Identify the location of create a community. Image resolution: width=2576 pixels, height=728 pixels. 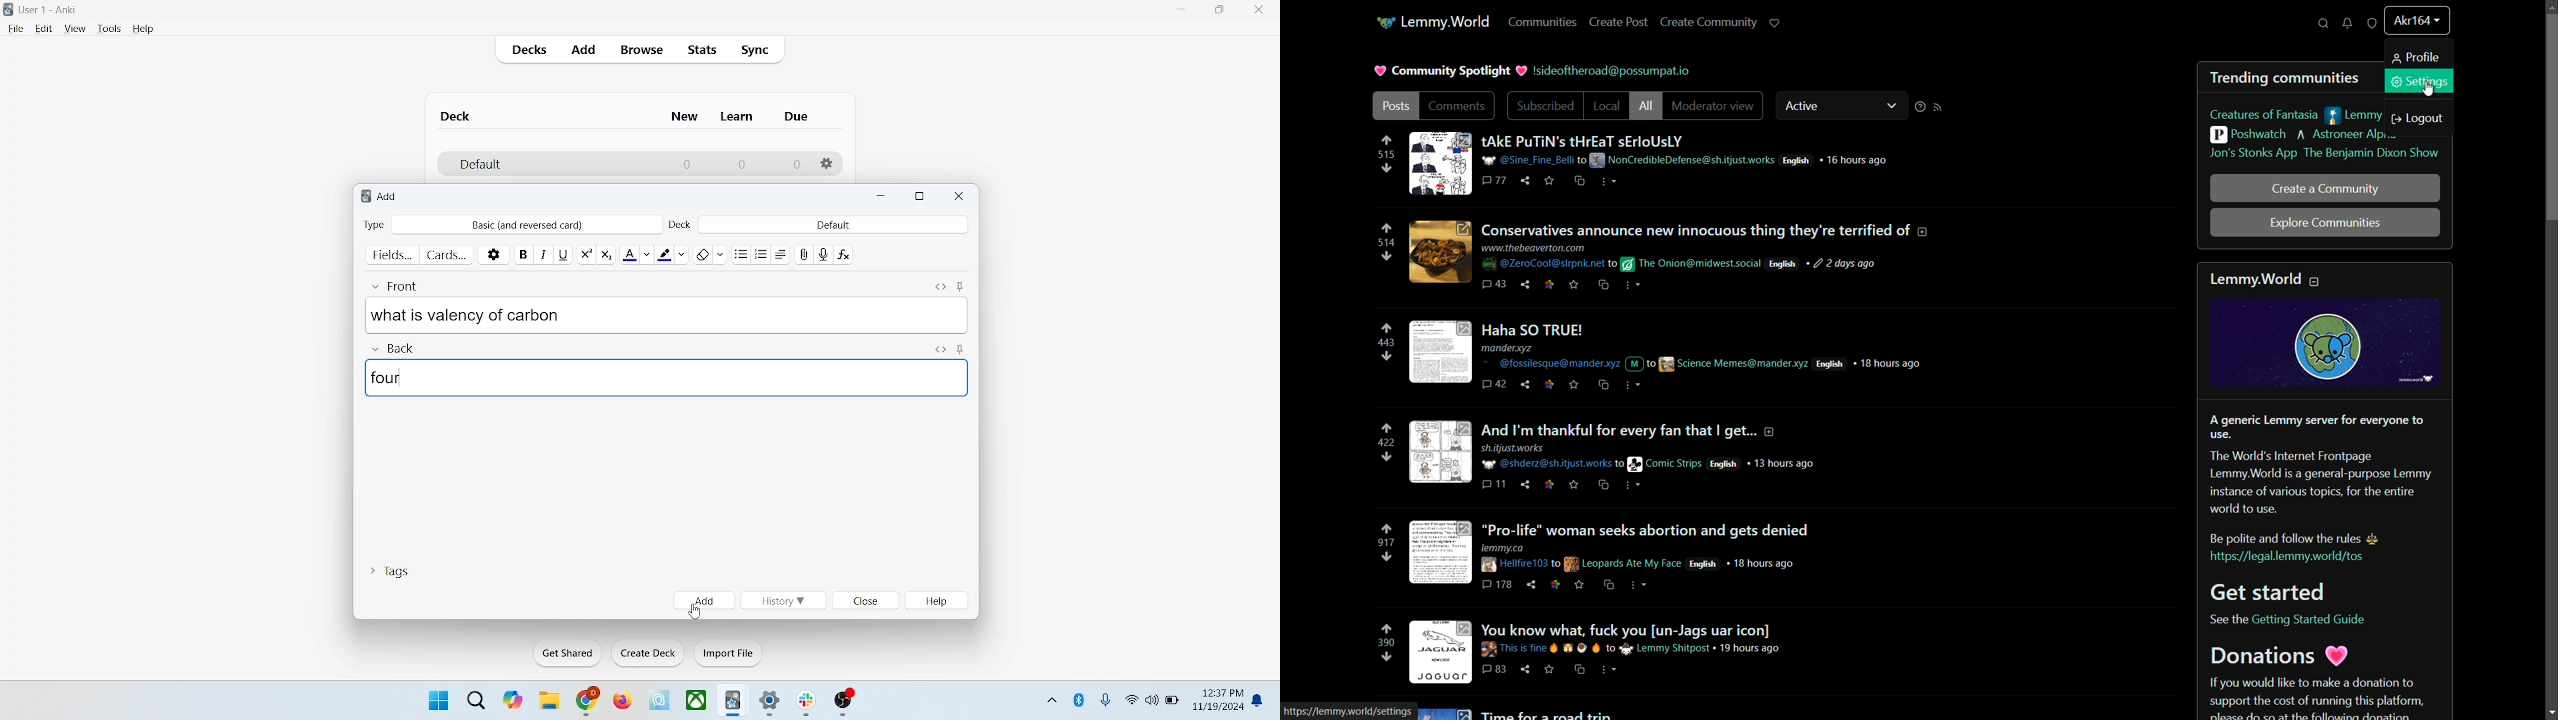
(2327, 189).